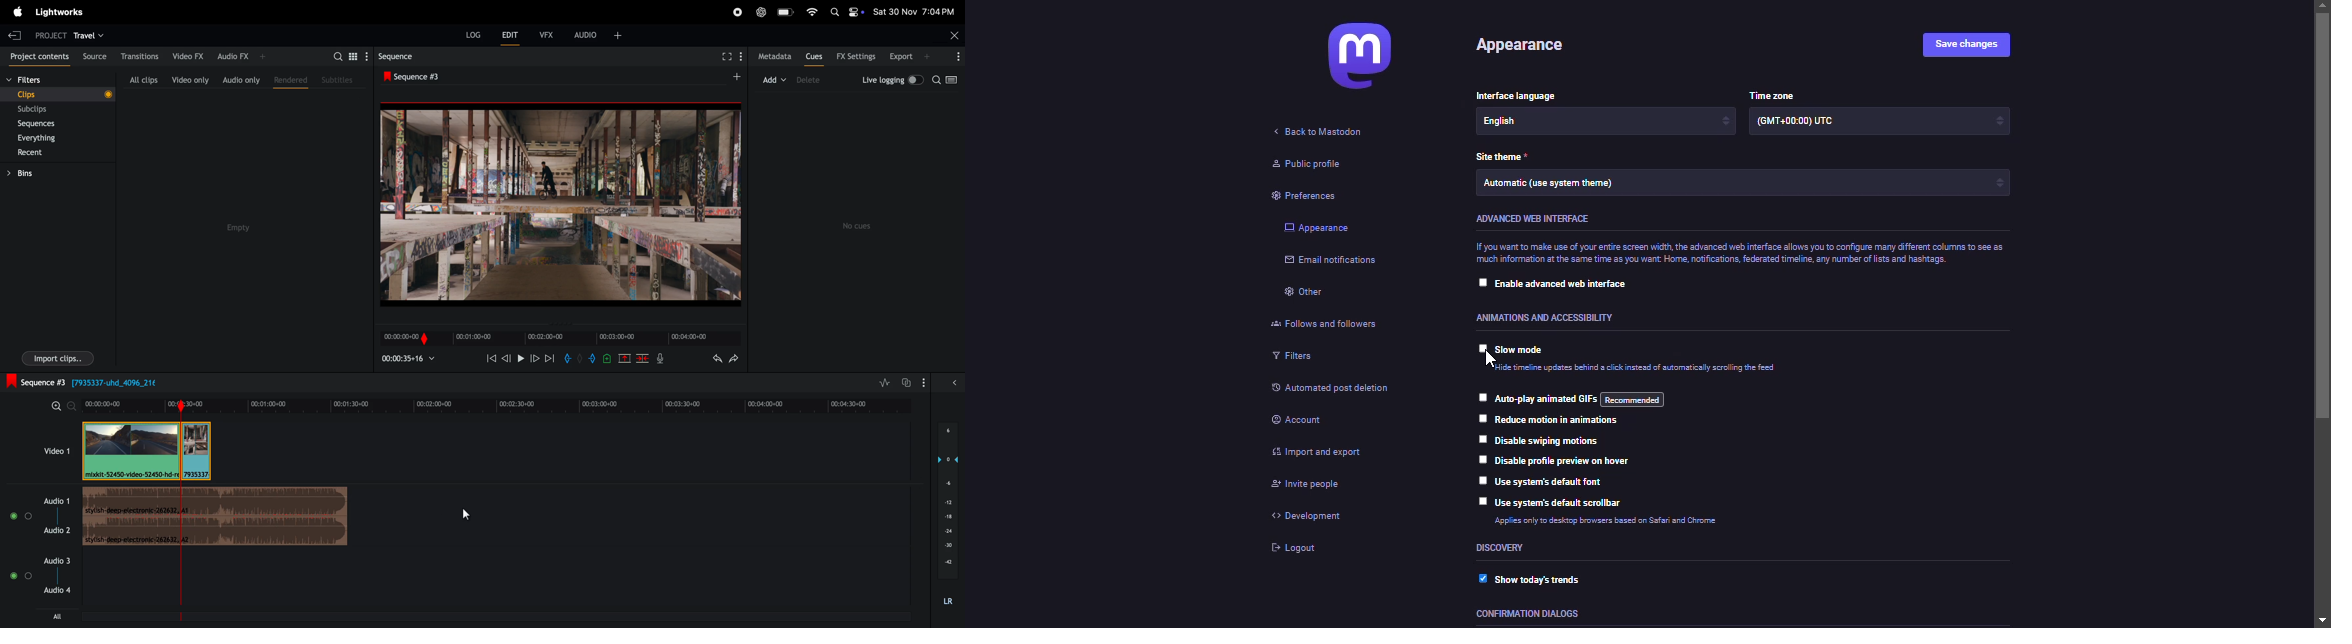 Image resolution: width=2352 pixels, height=644 pixels. I want to click on click to select, so click(1481, 397).